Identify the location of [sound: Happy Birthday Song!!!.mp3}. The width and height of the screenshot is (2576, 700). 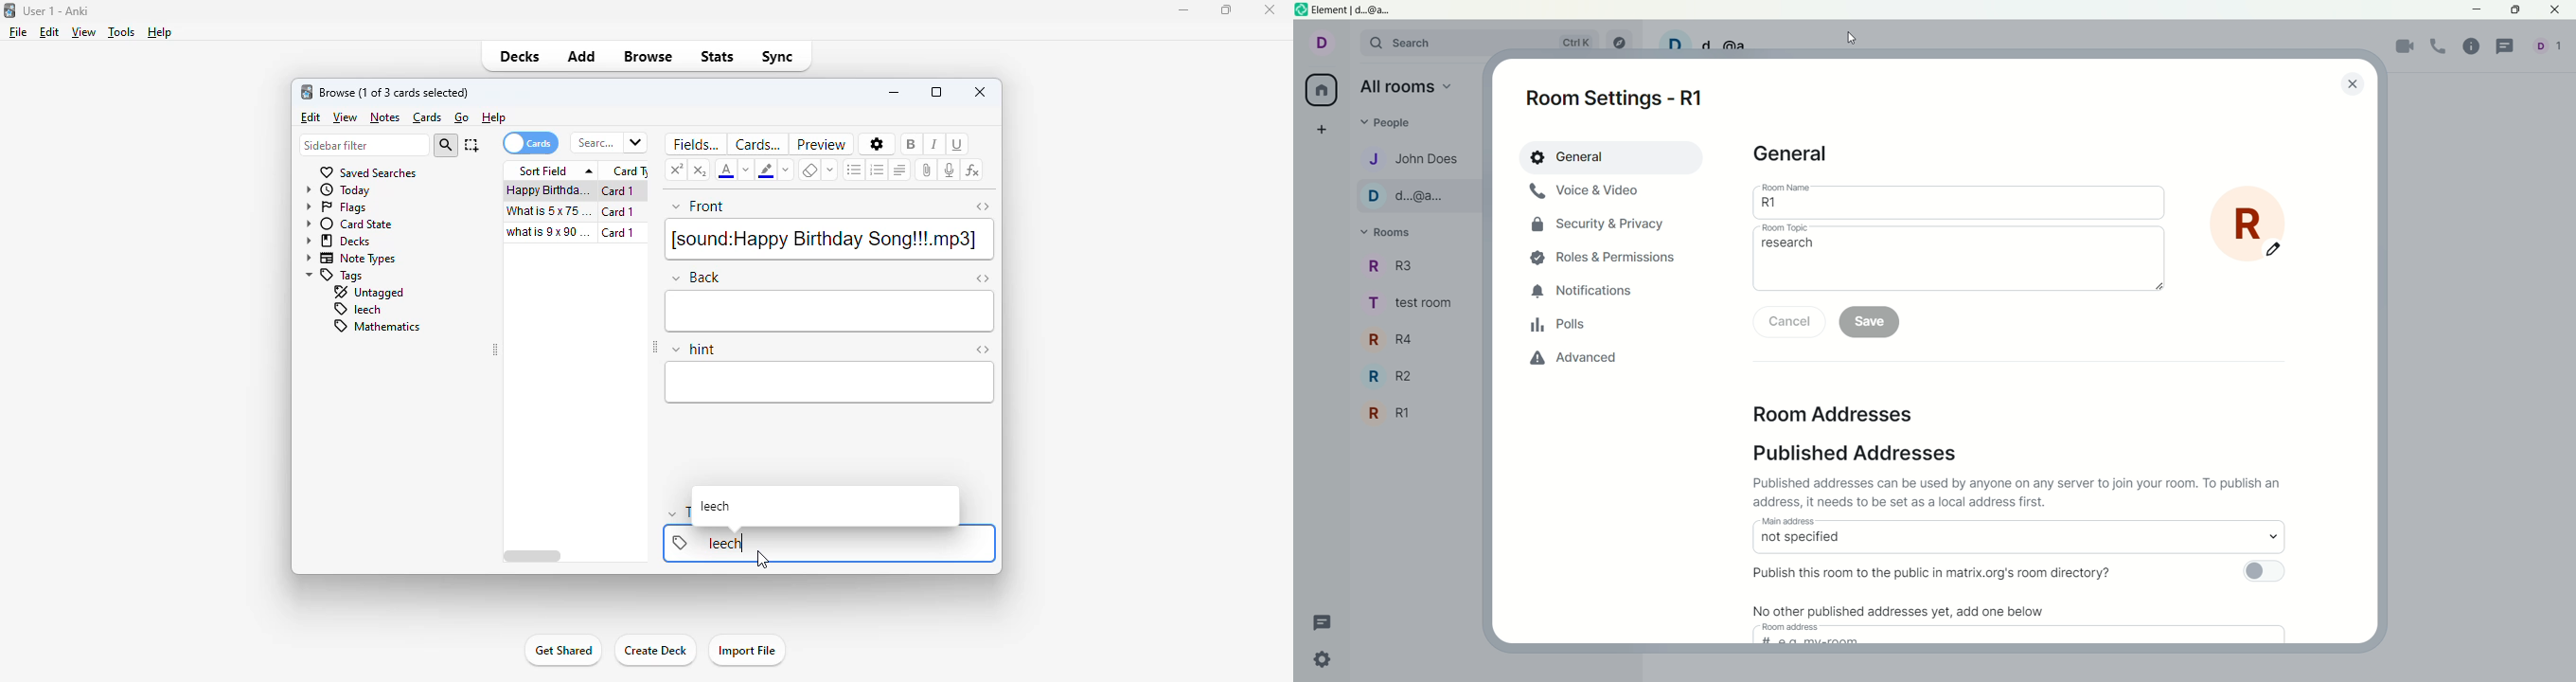
(828, 240).